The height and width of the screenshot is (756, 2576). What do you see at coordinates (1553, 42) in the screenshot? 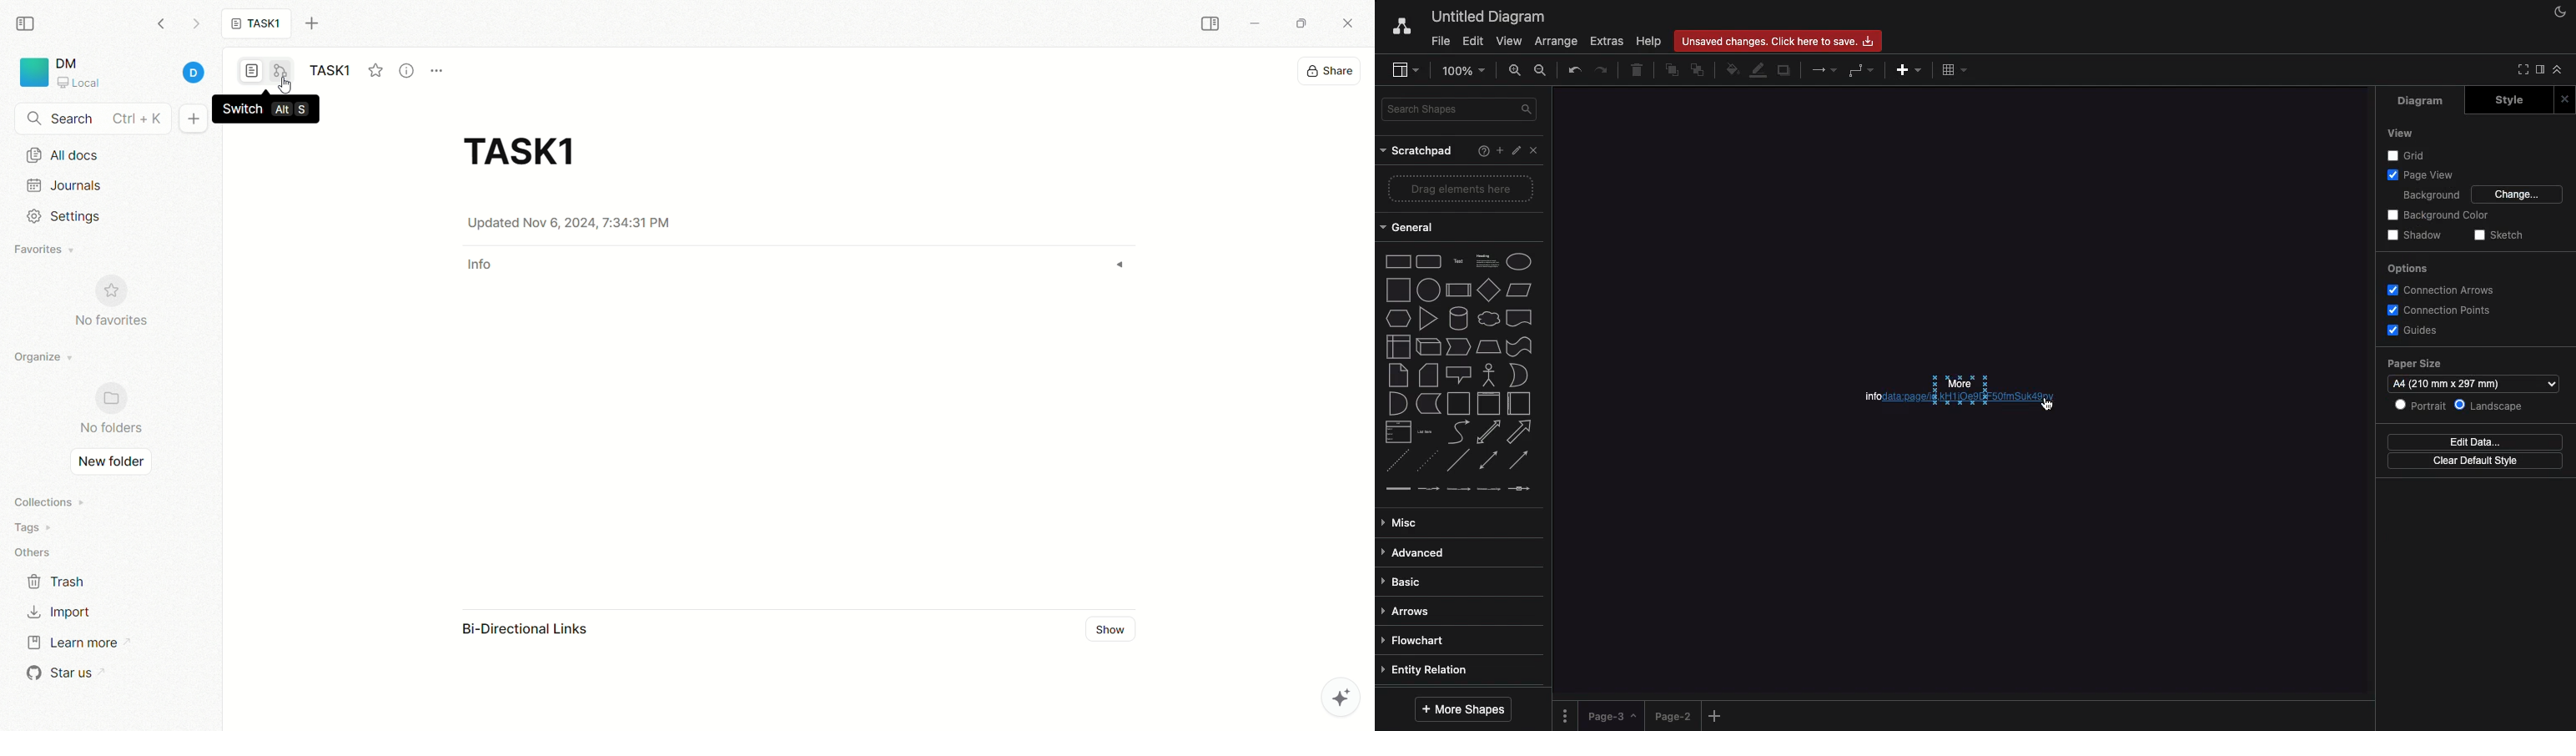
I see `Arrange` at bounding box center [1553, 42].